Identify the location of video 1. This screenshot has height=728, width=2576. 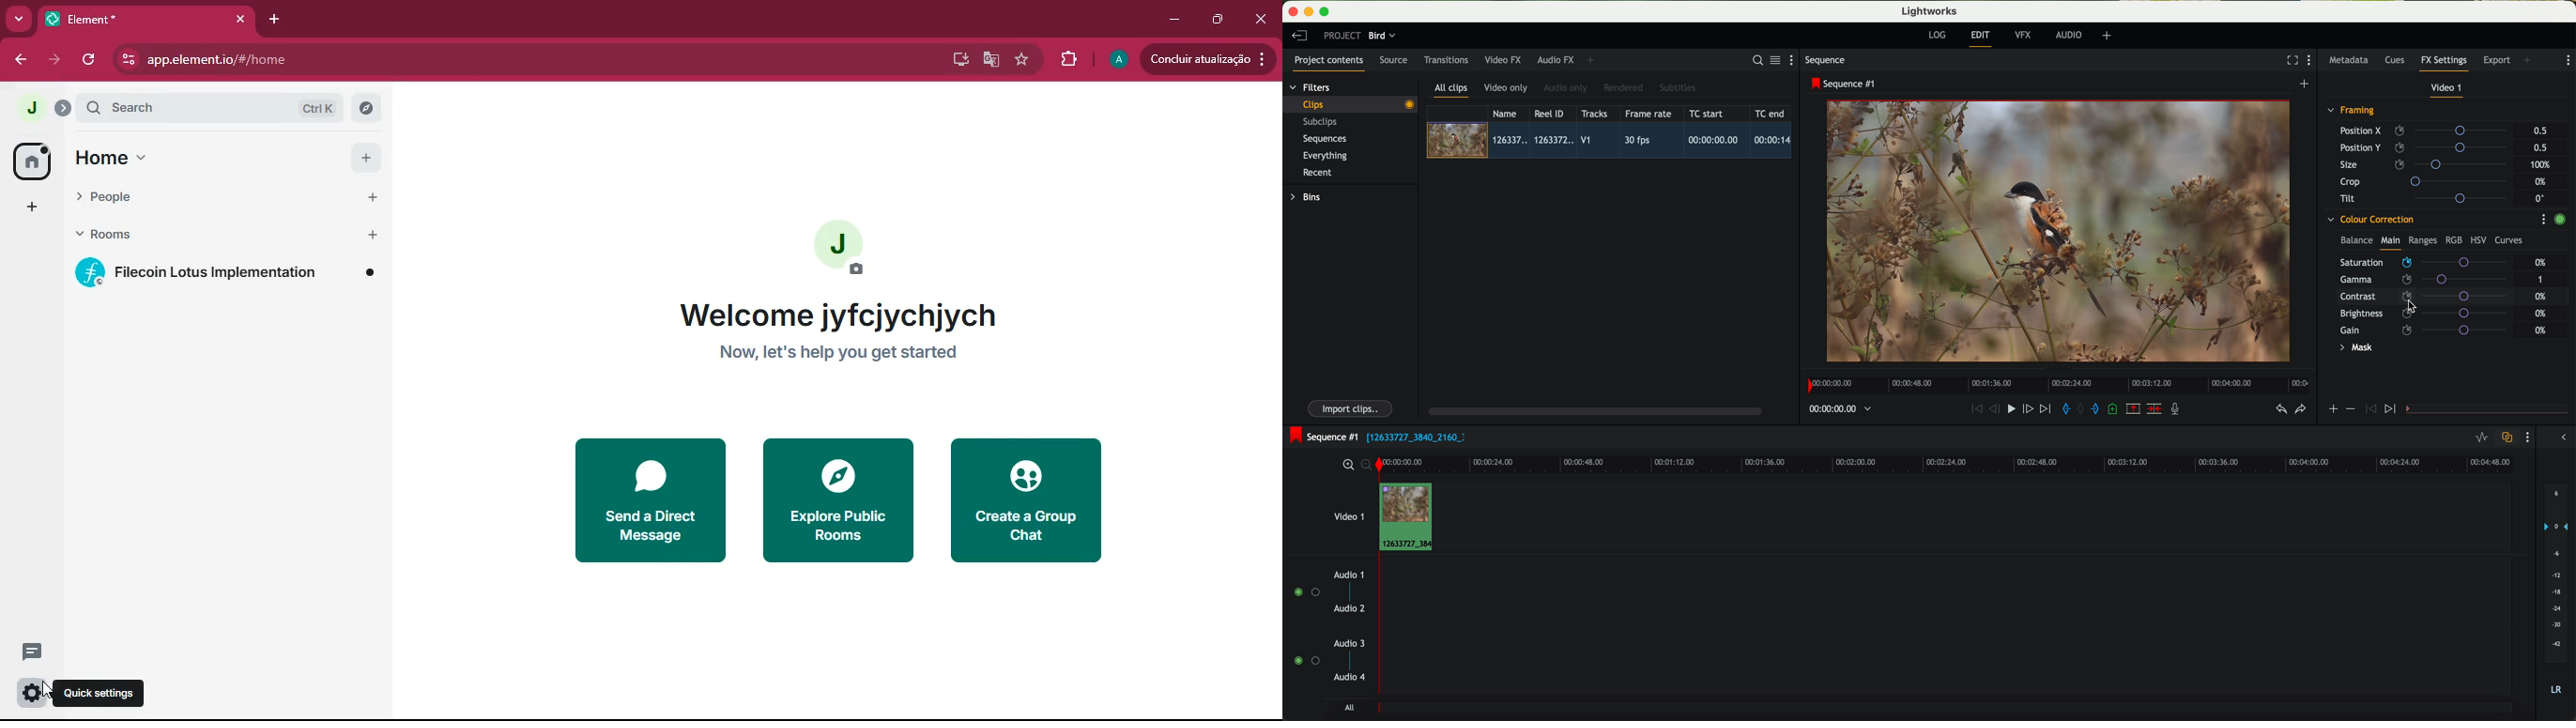
(1348, 515).